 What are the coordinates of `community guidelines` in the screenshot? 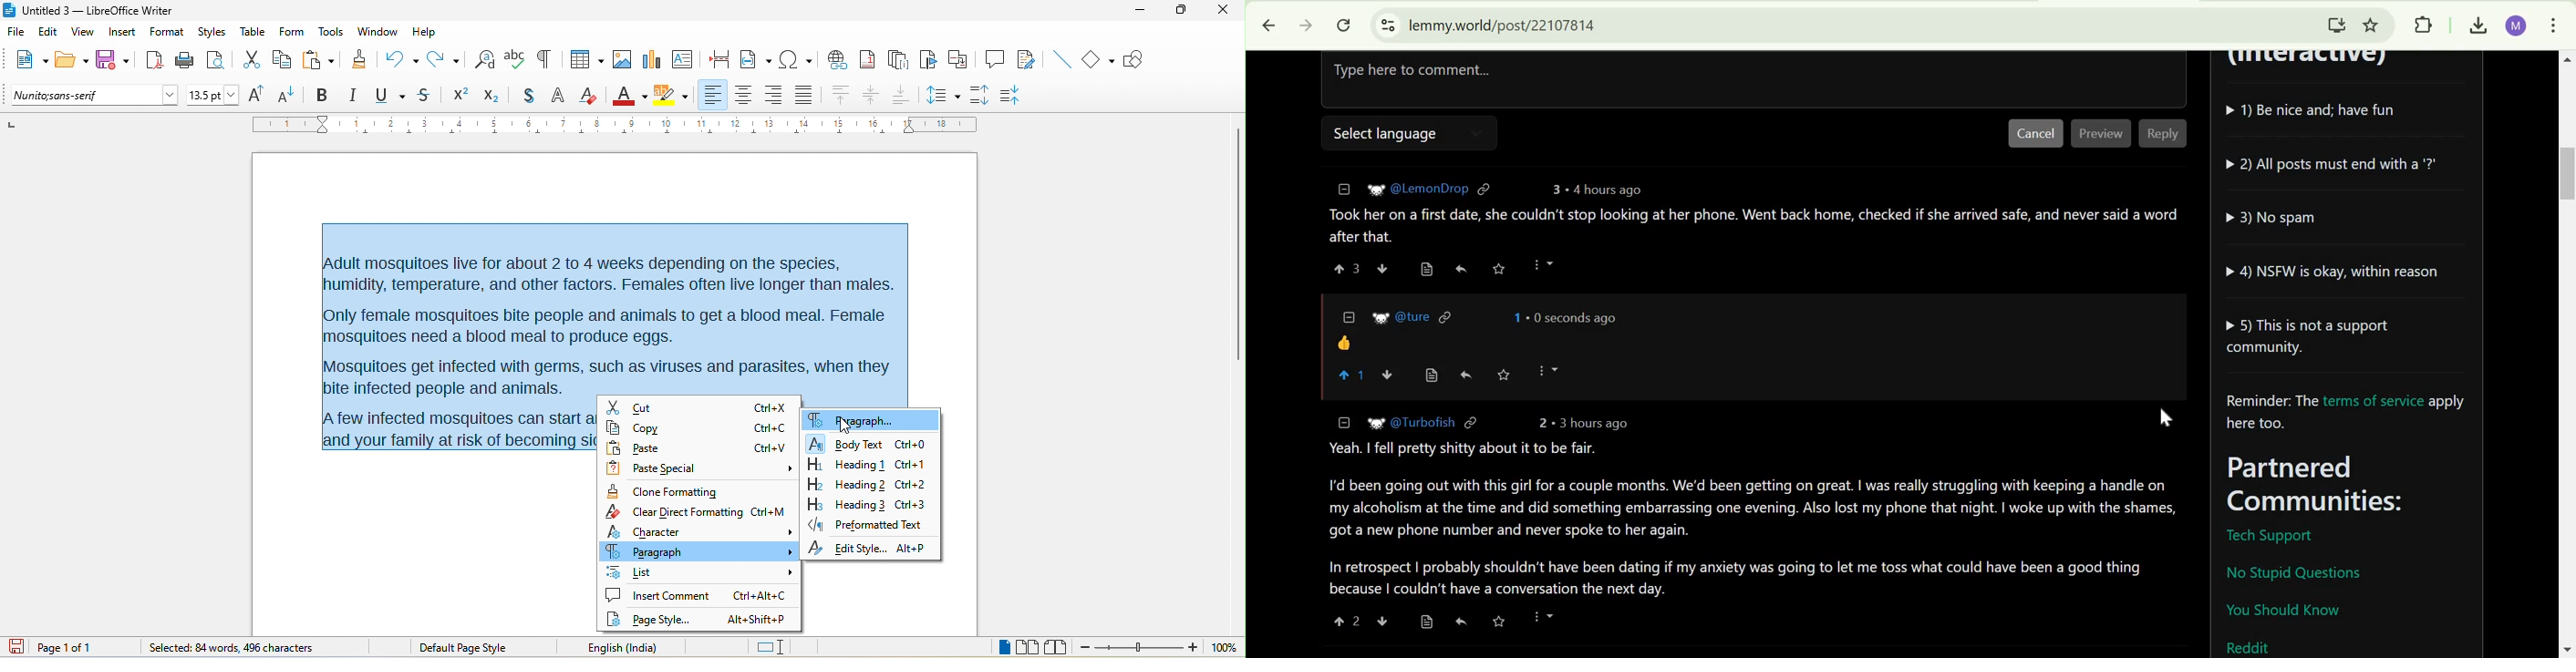 It's located at (2338, 225).